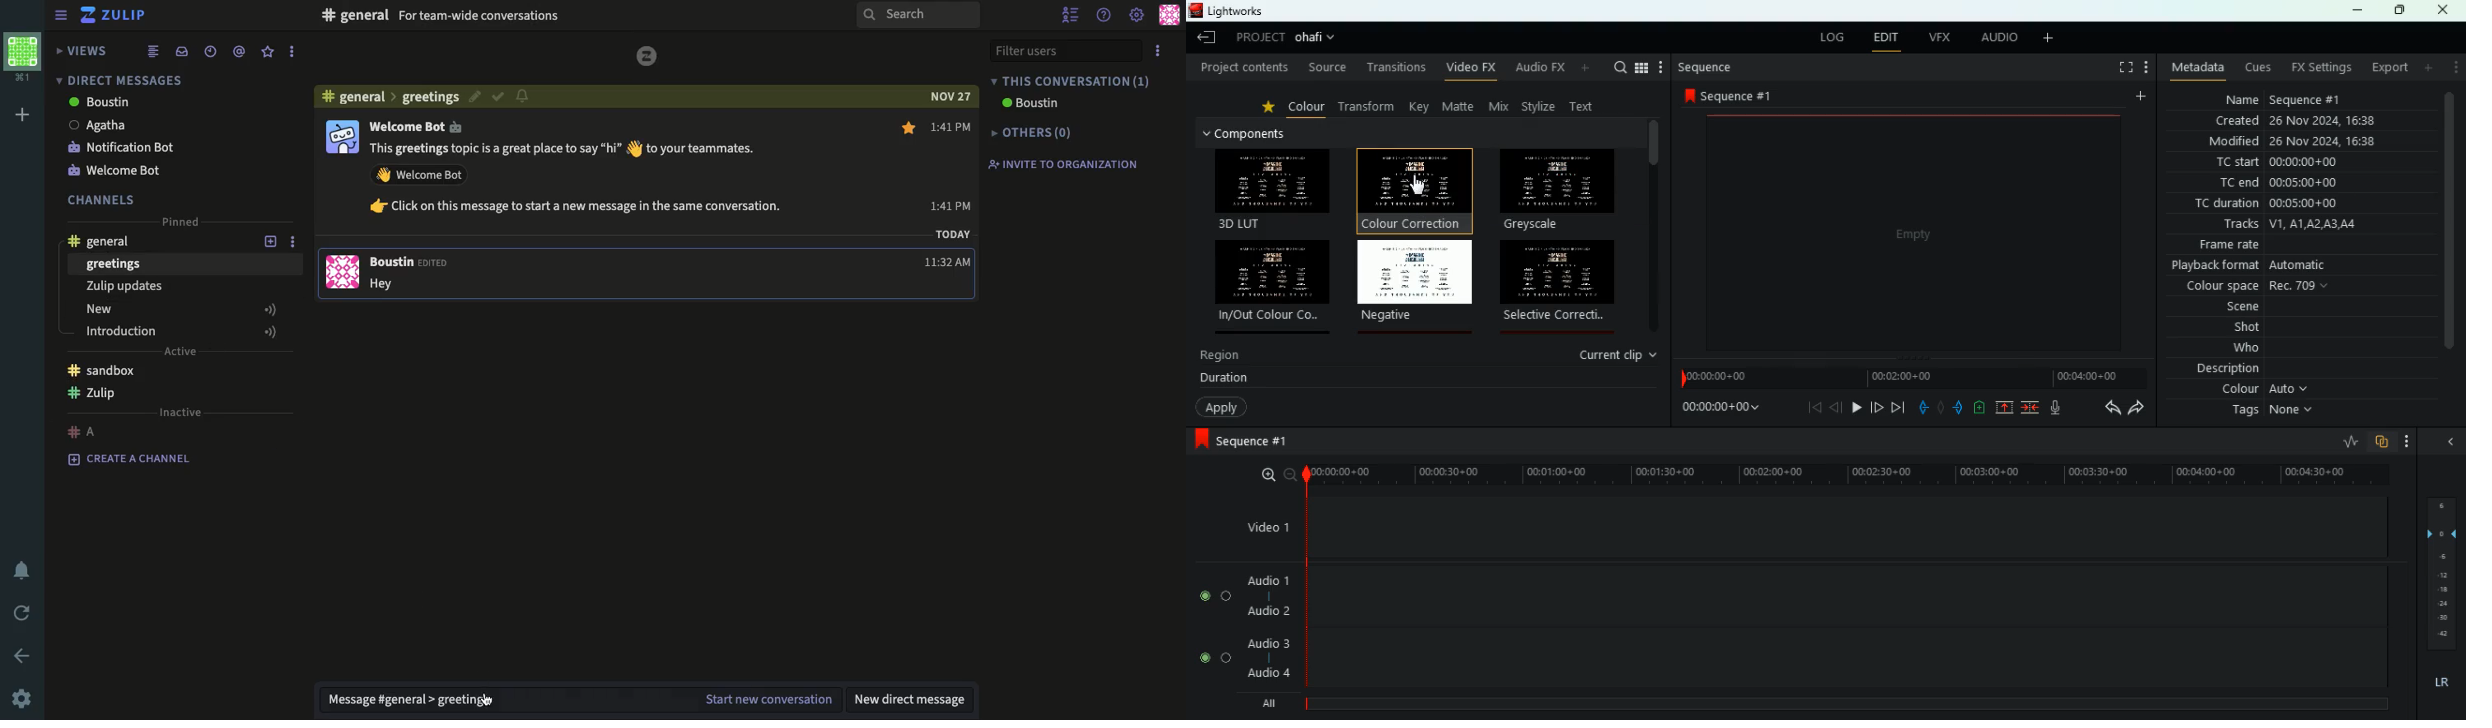 This screenshot has height=728, width=2492. I want to click on invite to organization, so click(1060, 162).